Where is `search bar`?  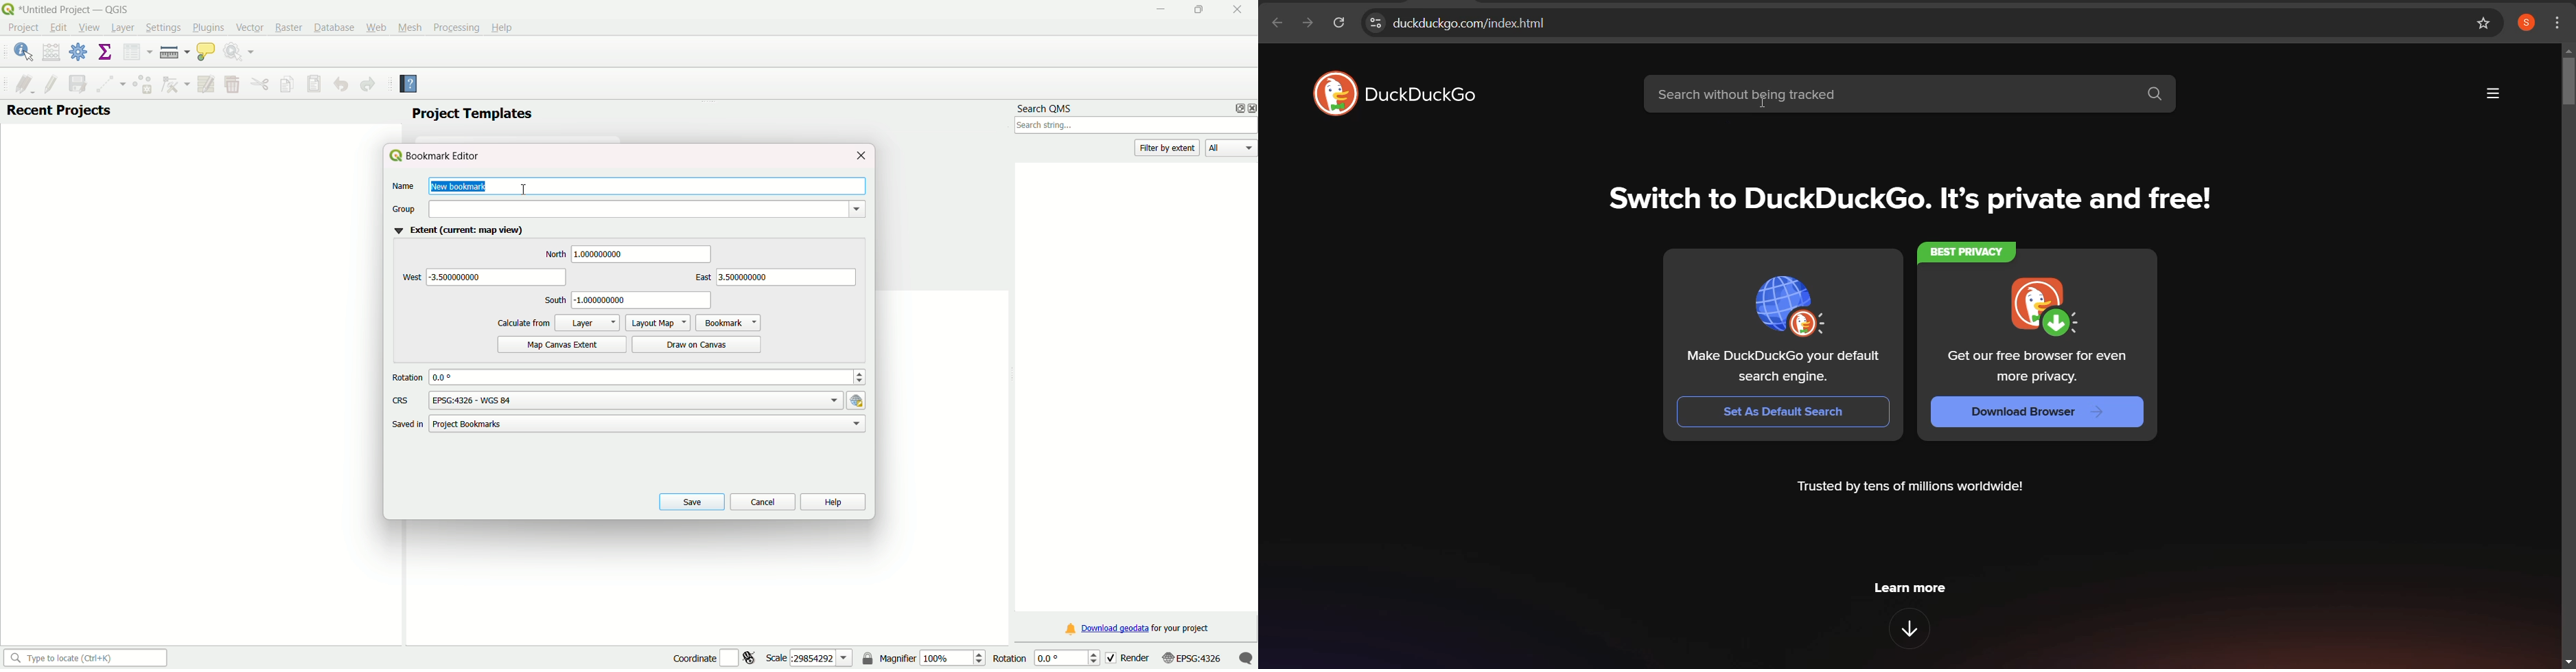
search bar is located at coordinates (83, 657).